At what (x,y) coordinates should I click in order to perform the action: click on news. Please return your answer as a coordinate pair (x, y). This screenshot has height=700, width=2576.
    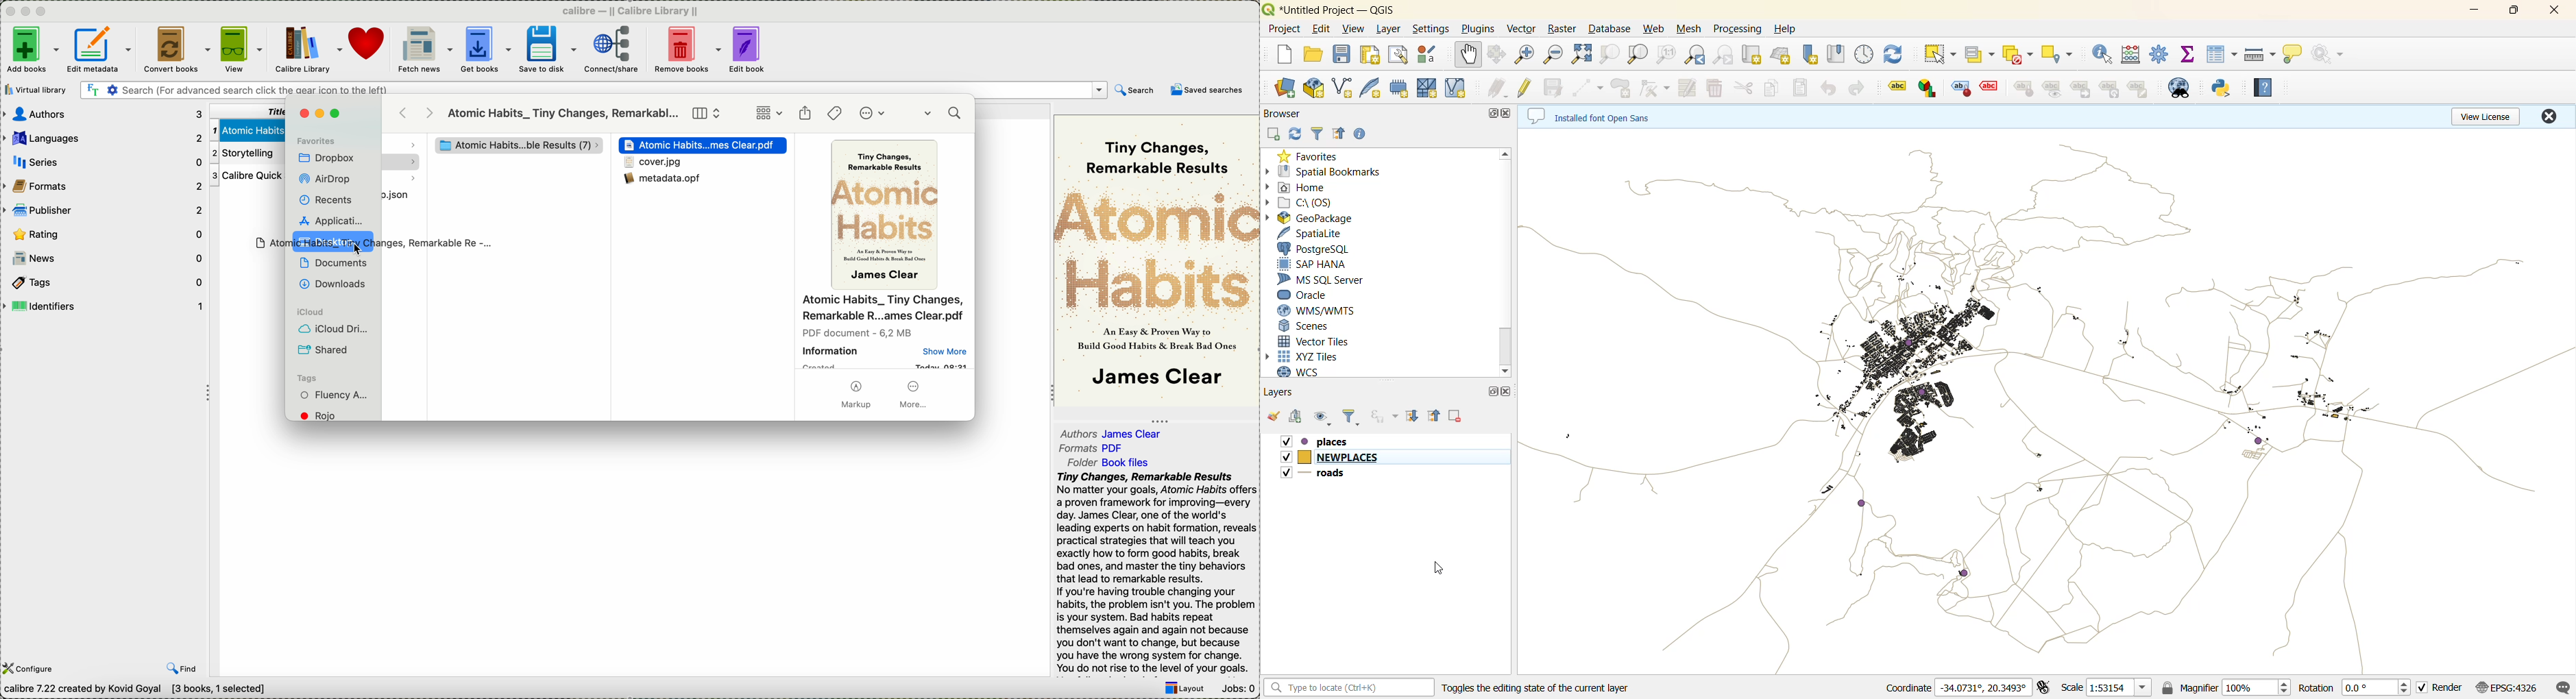
    Looking at the image, I should click on (104, 258).